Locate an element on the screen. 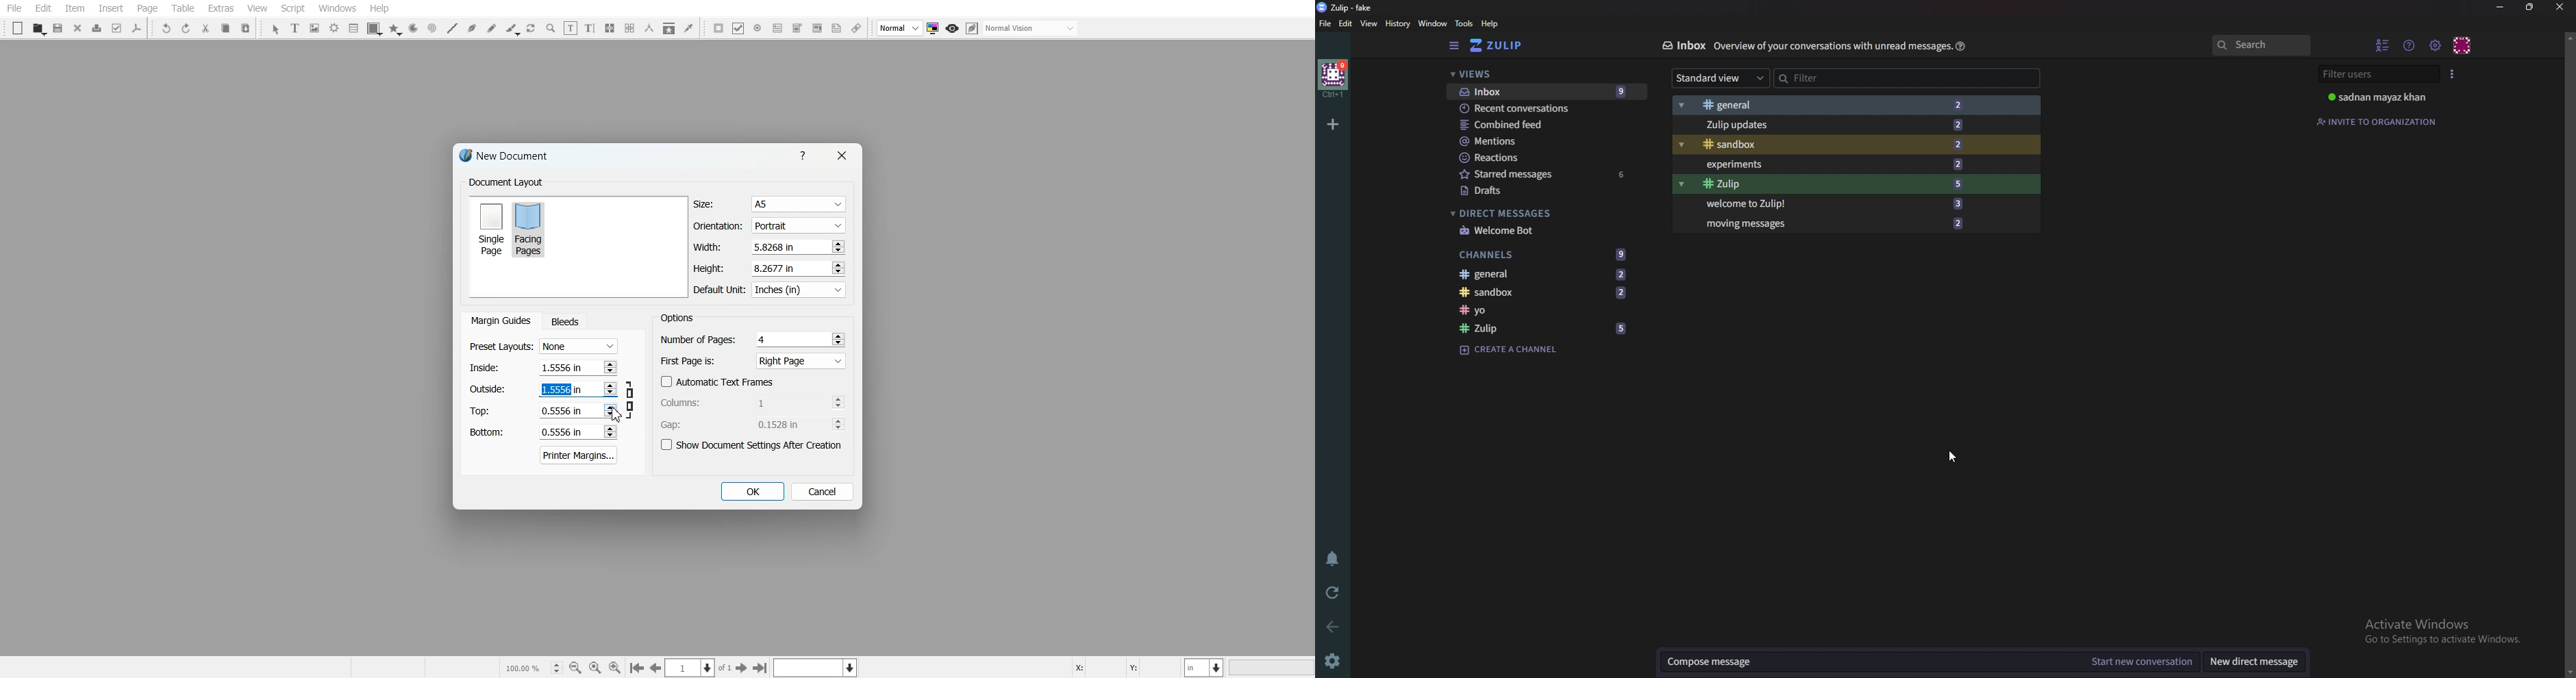 The image size is (2576, 700). Overview of your conversation with unread messages. is located at coordinates (1831, 47).